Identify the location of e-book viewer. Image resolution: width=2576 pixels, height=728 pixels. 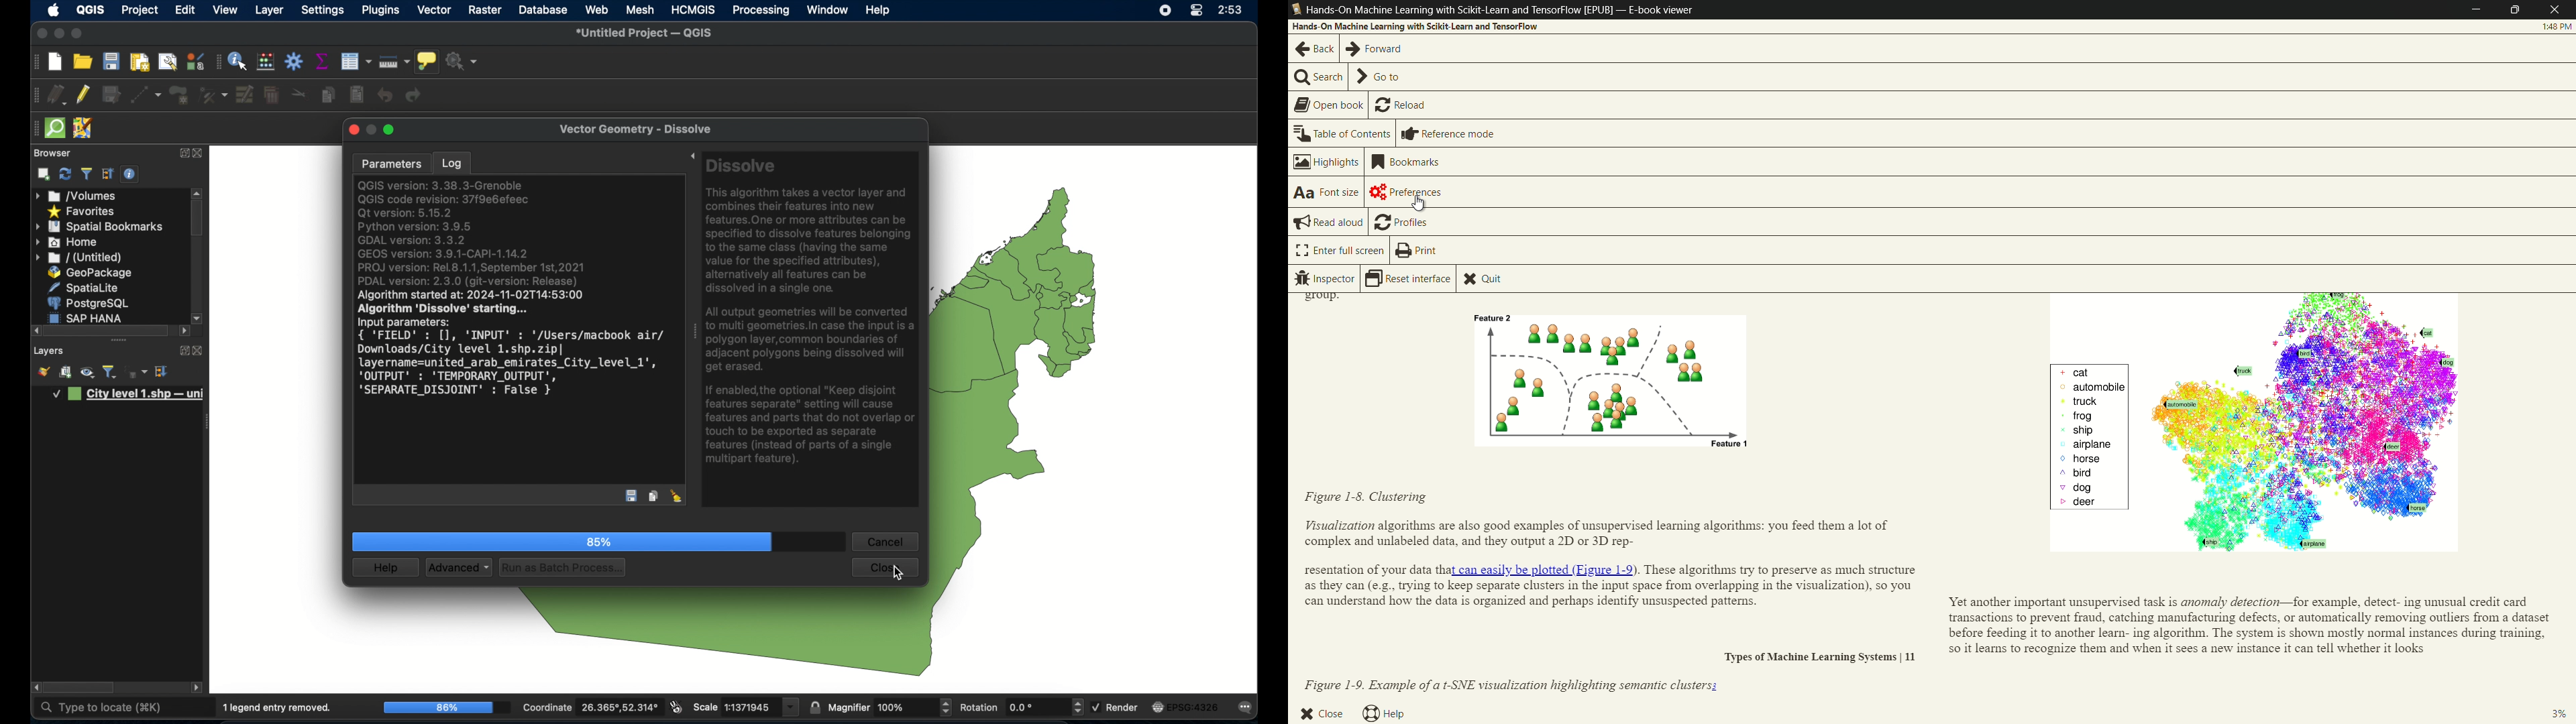
(1660, 10).